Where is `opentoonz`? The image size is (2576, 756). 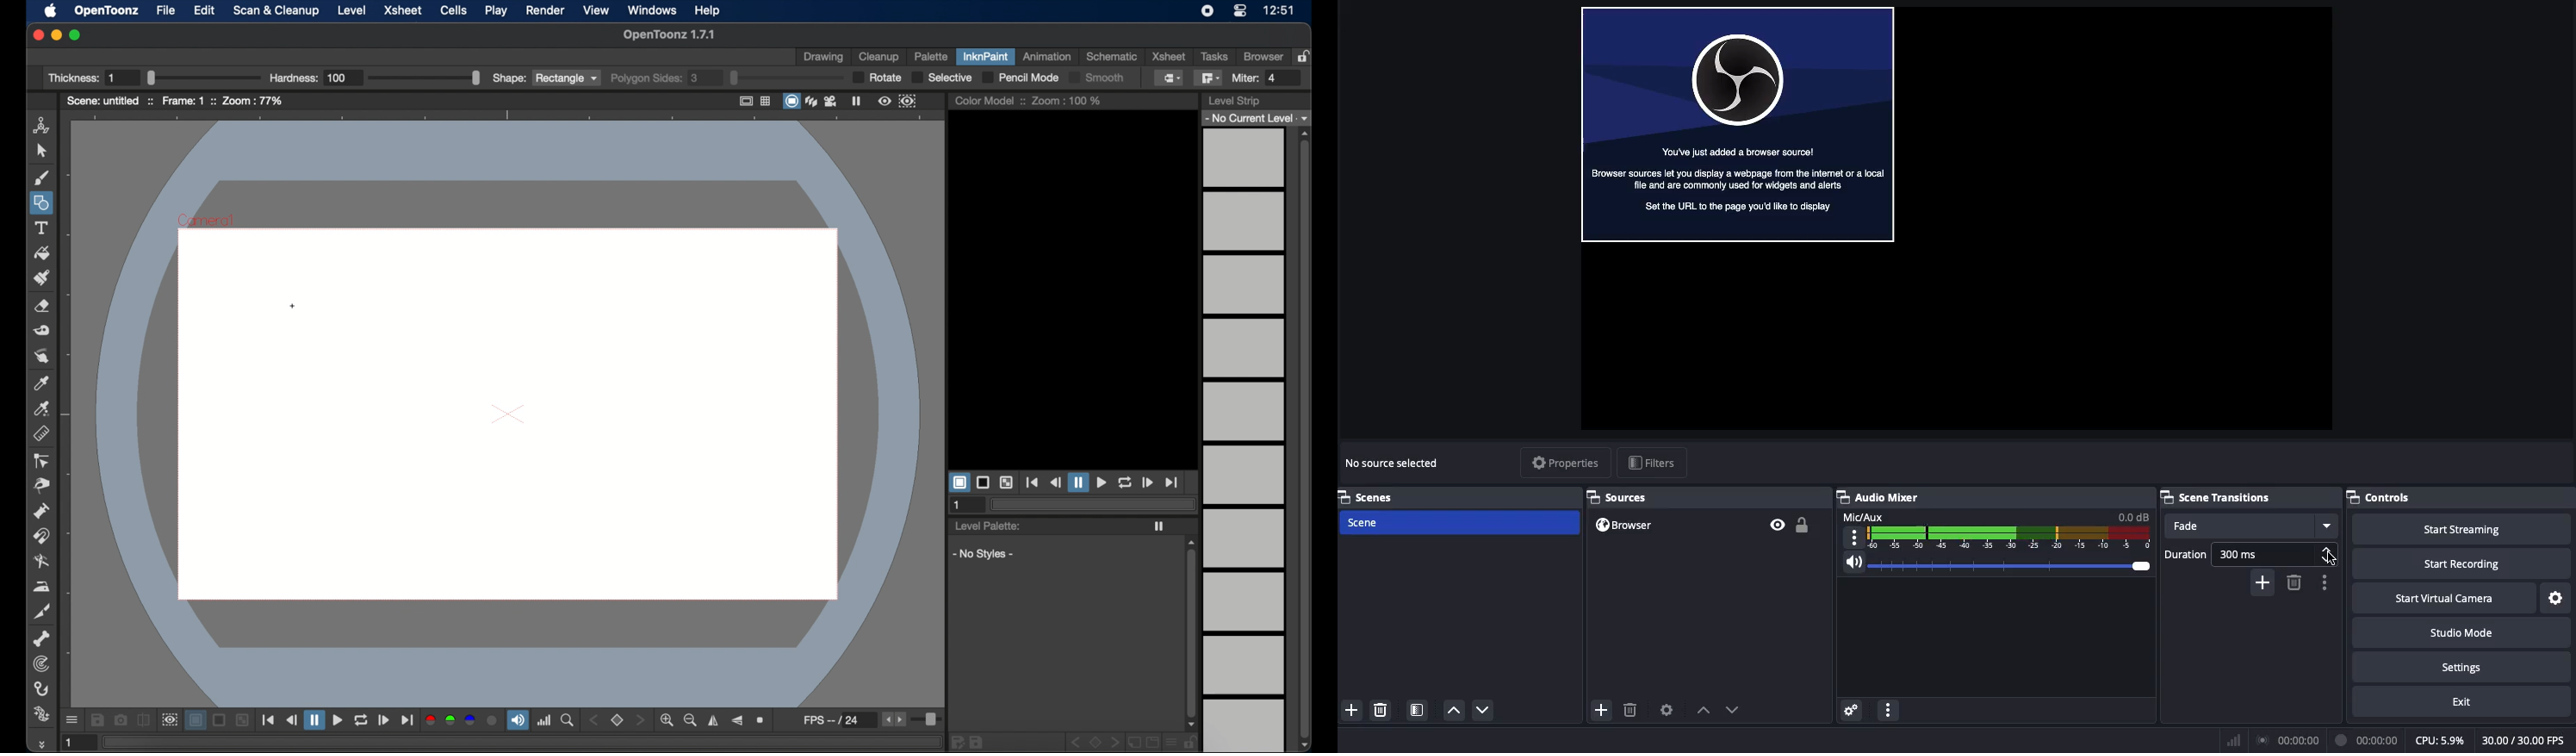
opentoonz is located at coordinates (107, 11).